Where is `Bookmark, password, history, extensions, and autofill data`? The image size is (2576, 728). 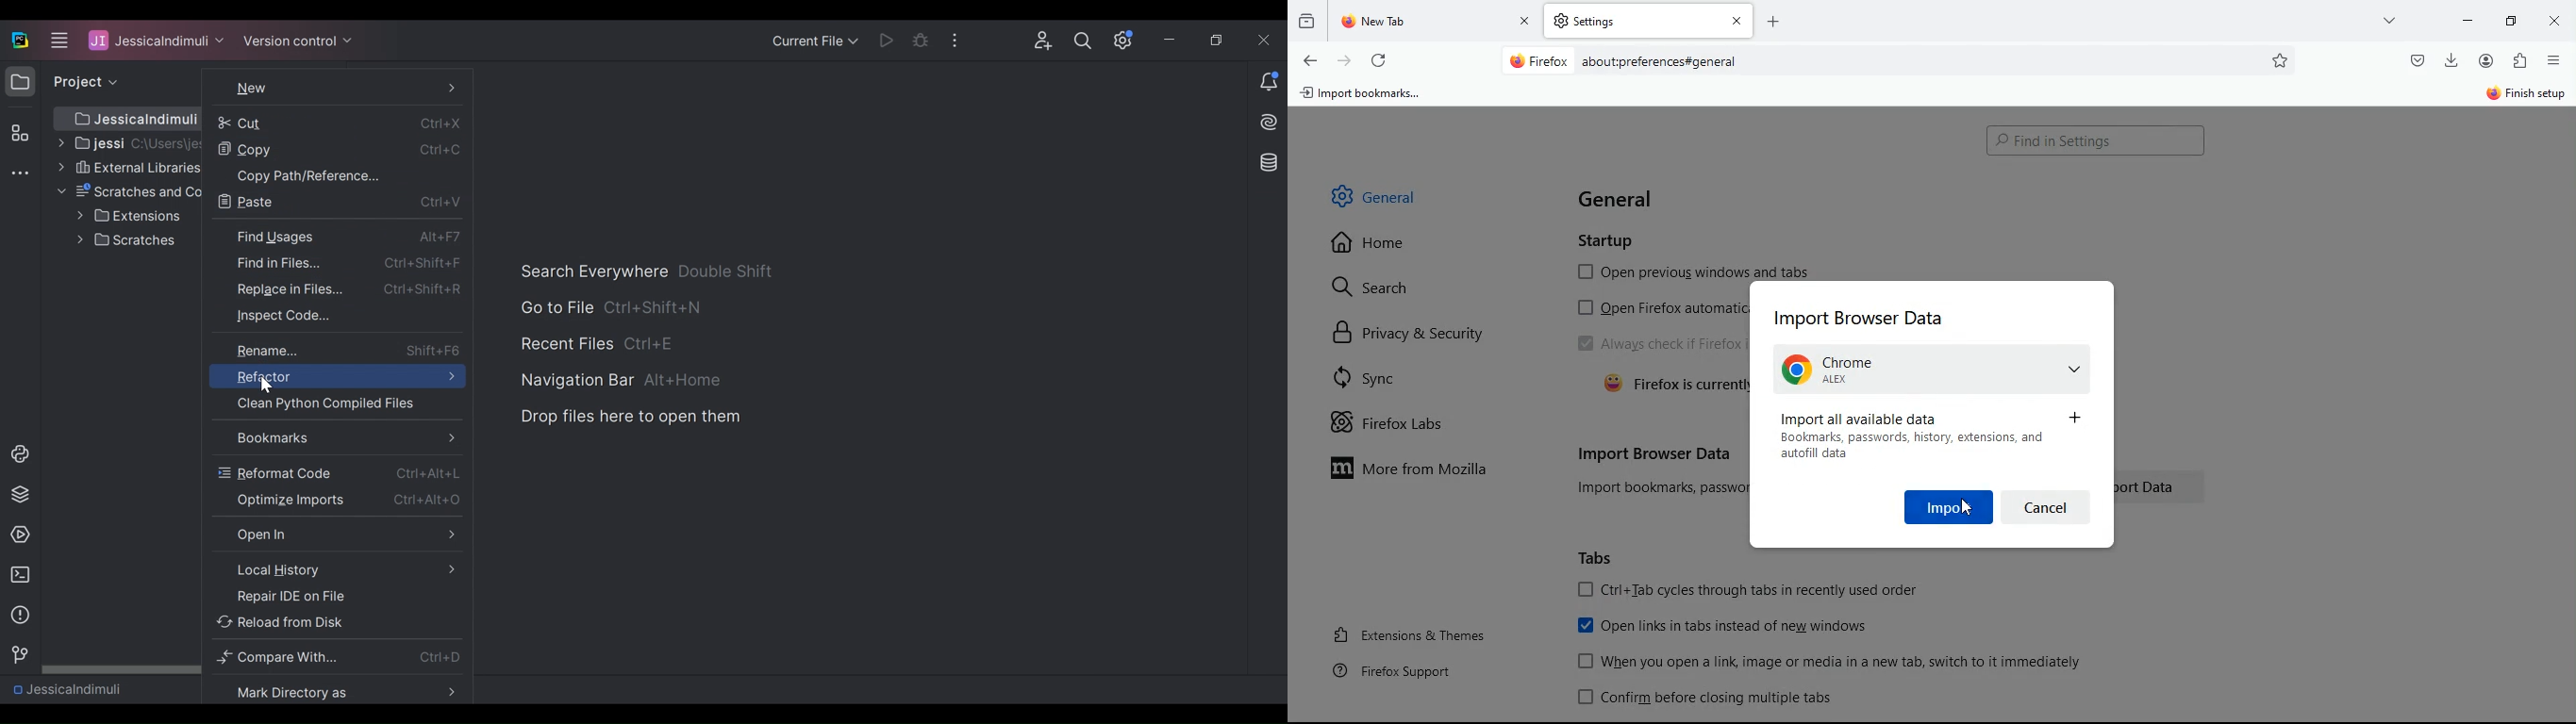 Bookmark, password, history, extensions, and autofill data is located at coordinates (1910, 445).